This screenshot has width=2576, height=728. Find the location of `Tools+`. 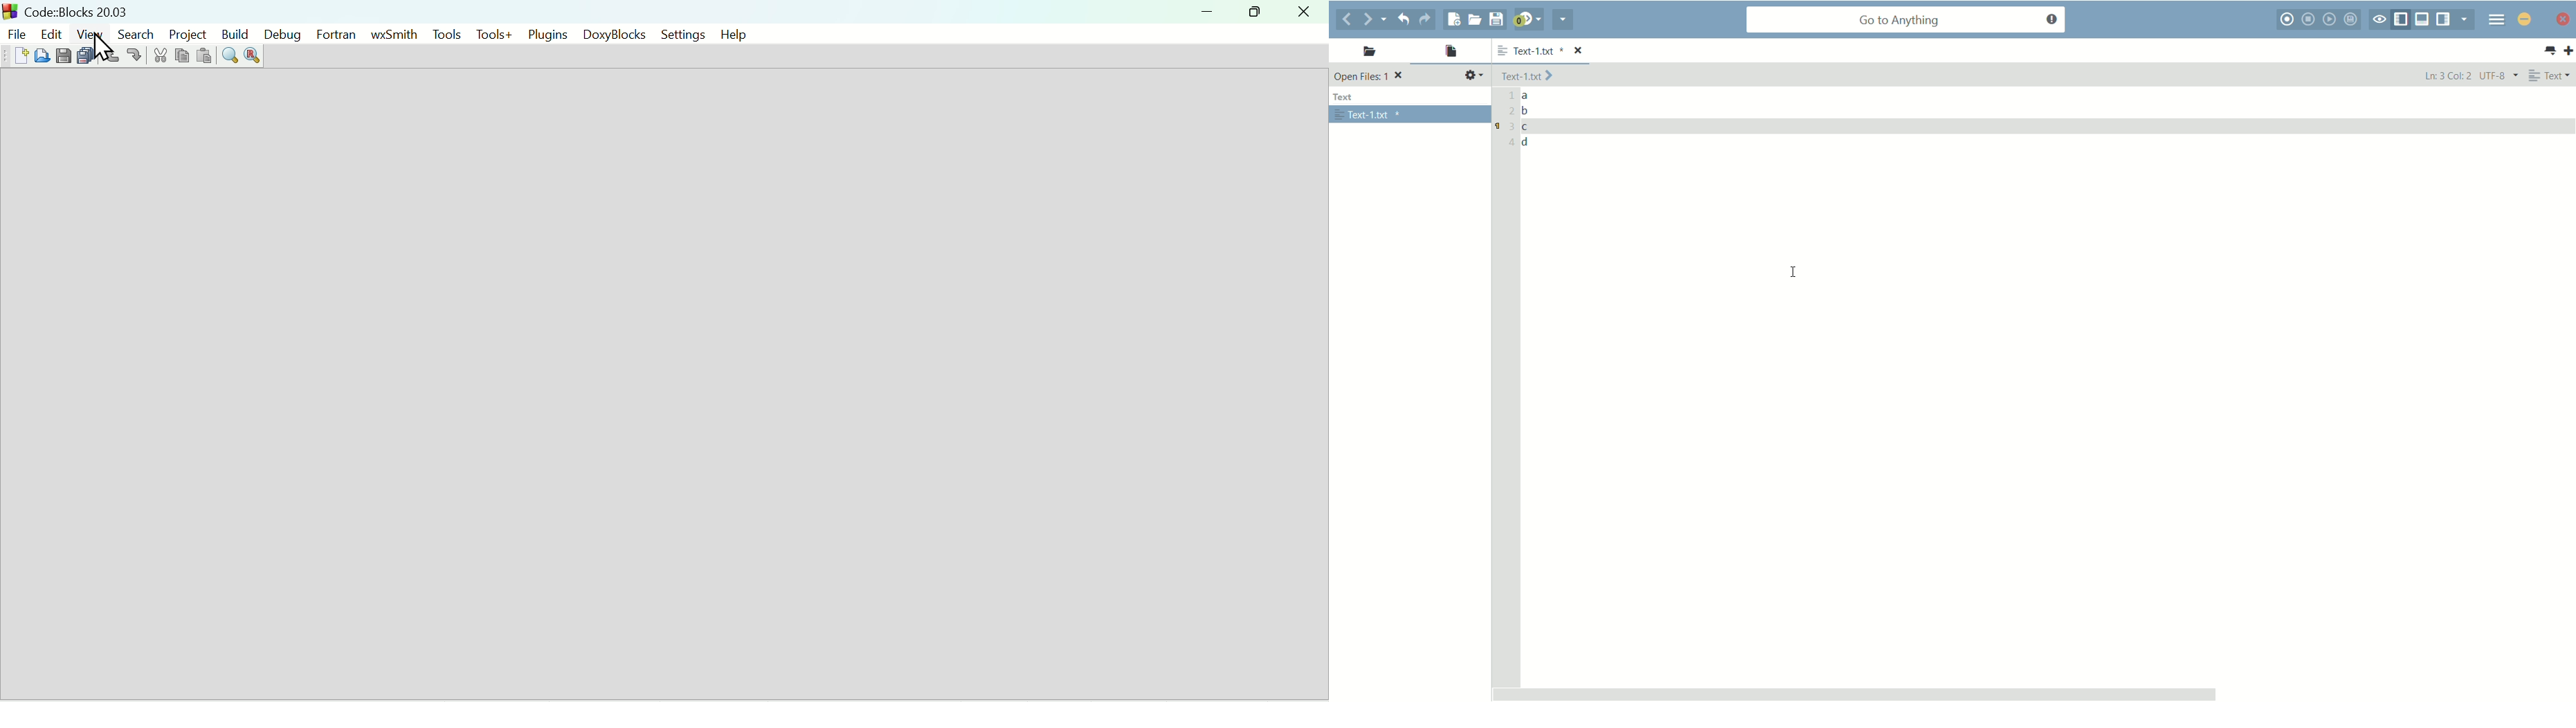

Tools+ is located at coordinates (494, 34).